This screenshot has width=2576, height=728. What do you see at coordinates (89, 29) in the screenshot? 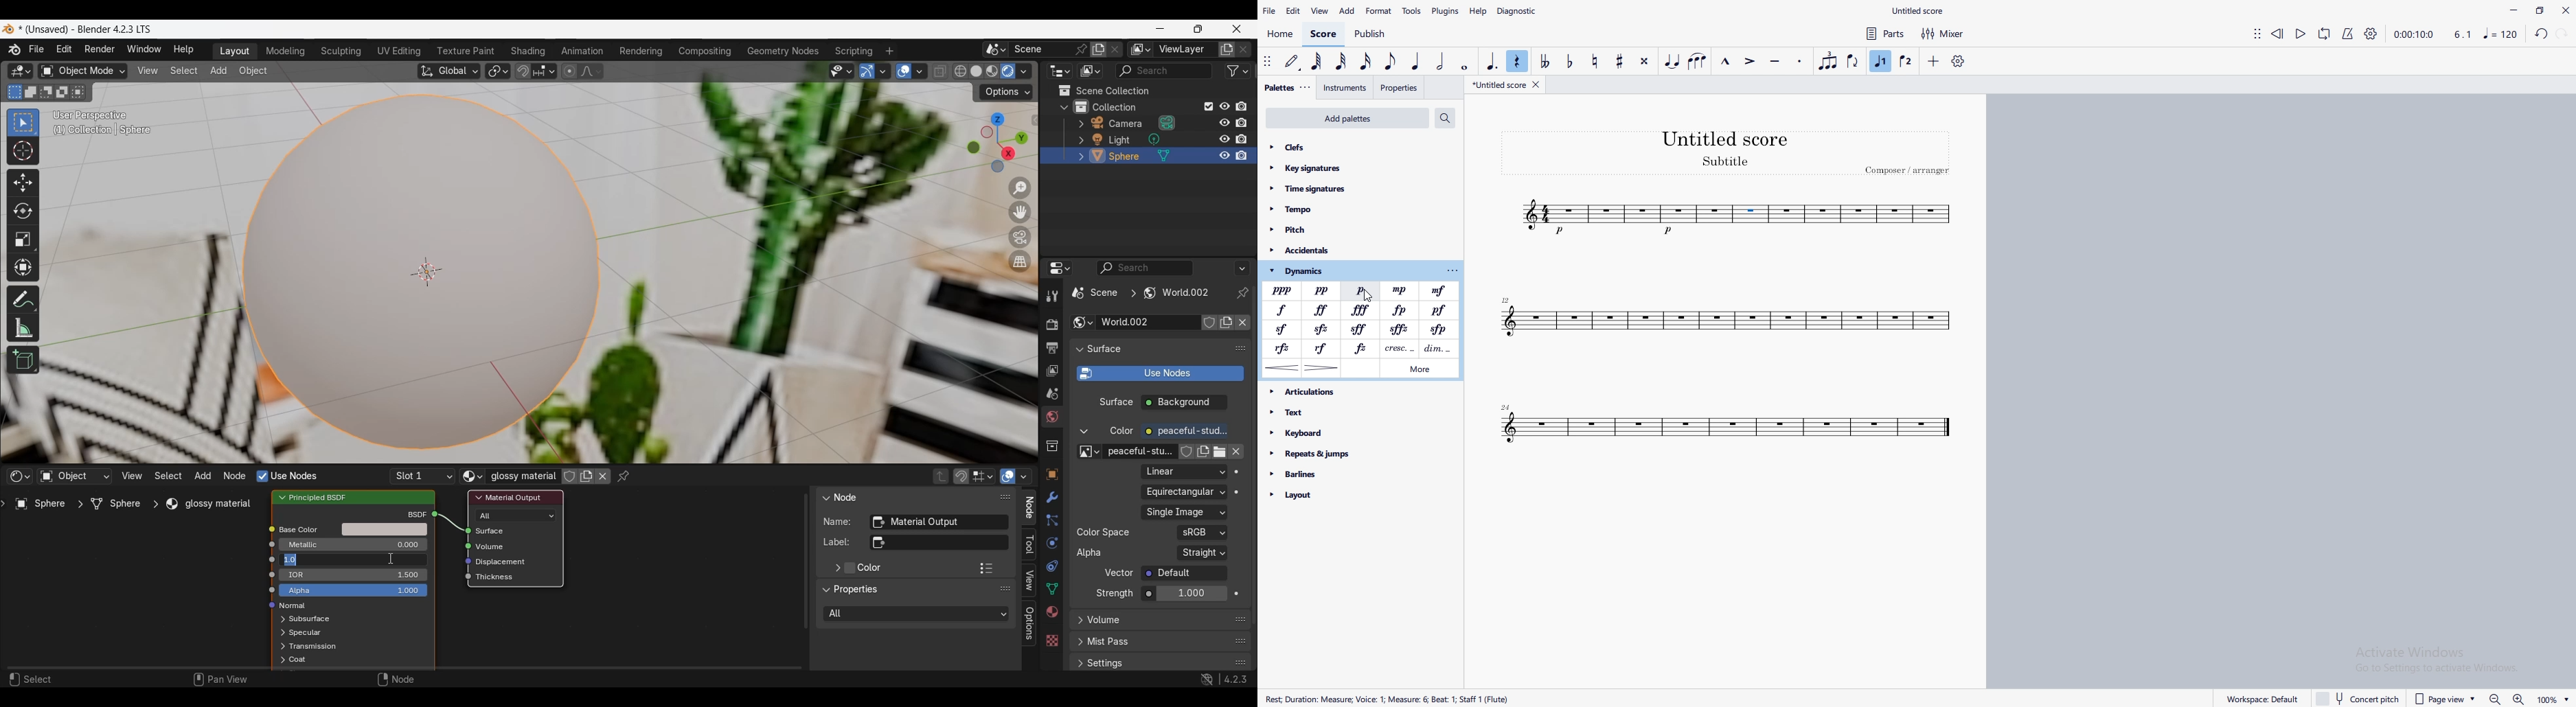
I see `* (Unsaved) - Blender 4.2.3 LTS` at bounding box center [89, 29].